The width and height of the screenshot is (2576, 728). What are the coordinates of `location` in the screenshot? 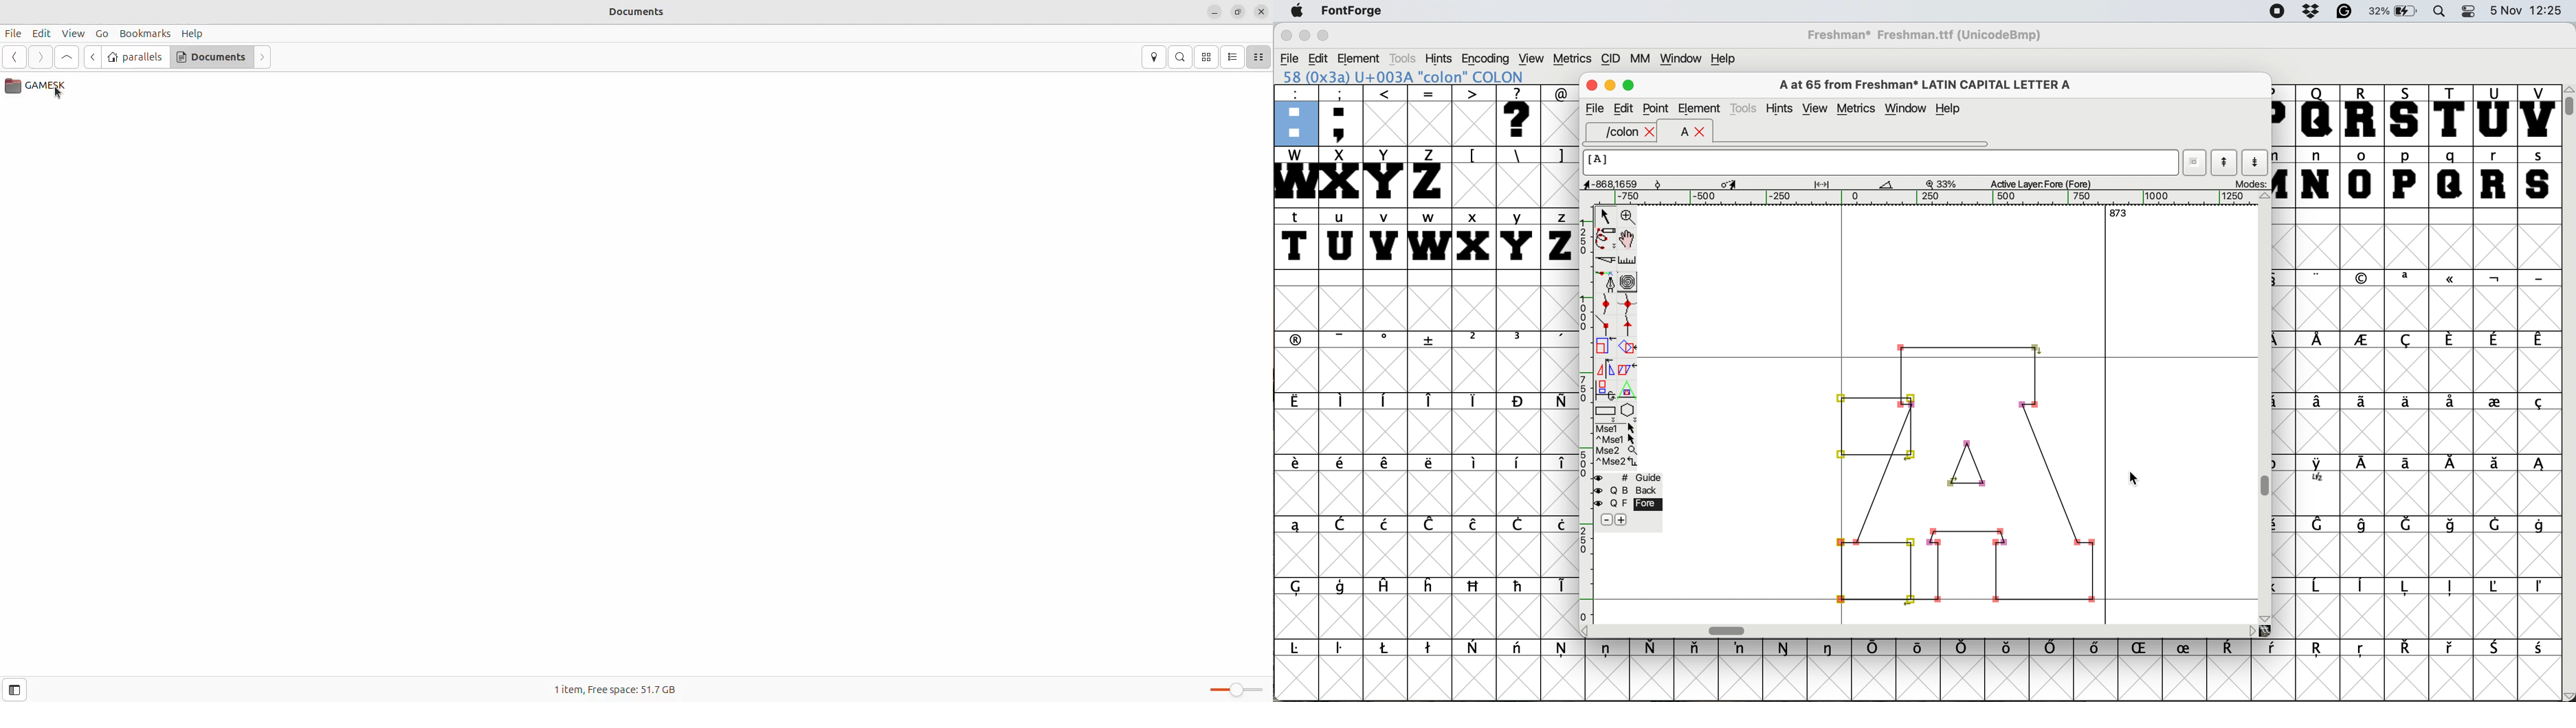 It's located at (1155, 58).